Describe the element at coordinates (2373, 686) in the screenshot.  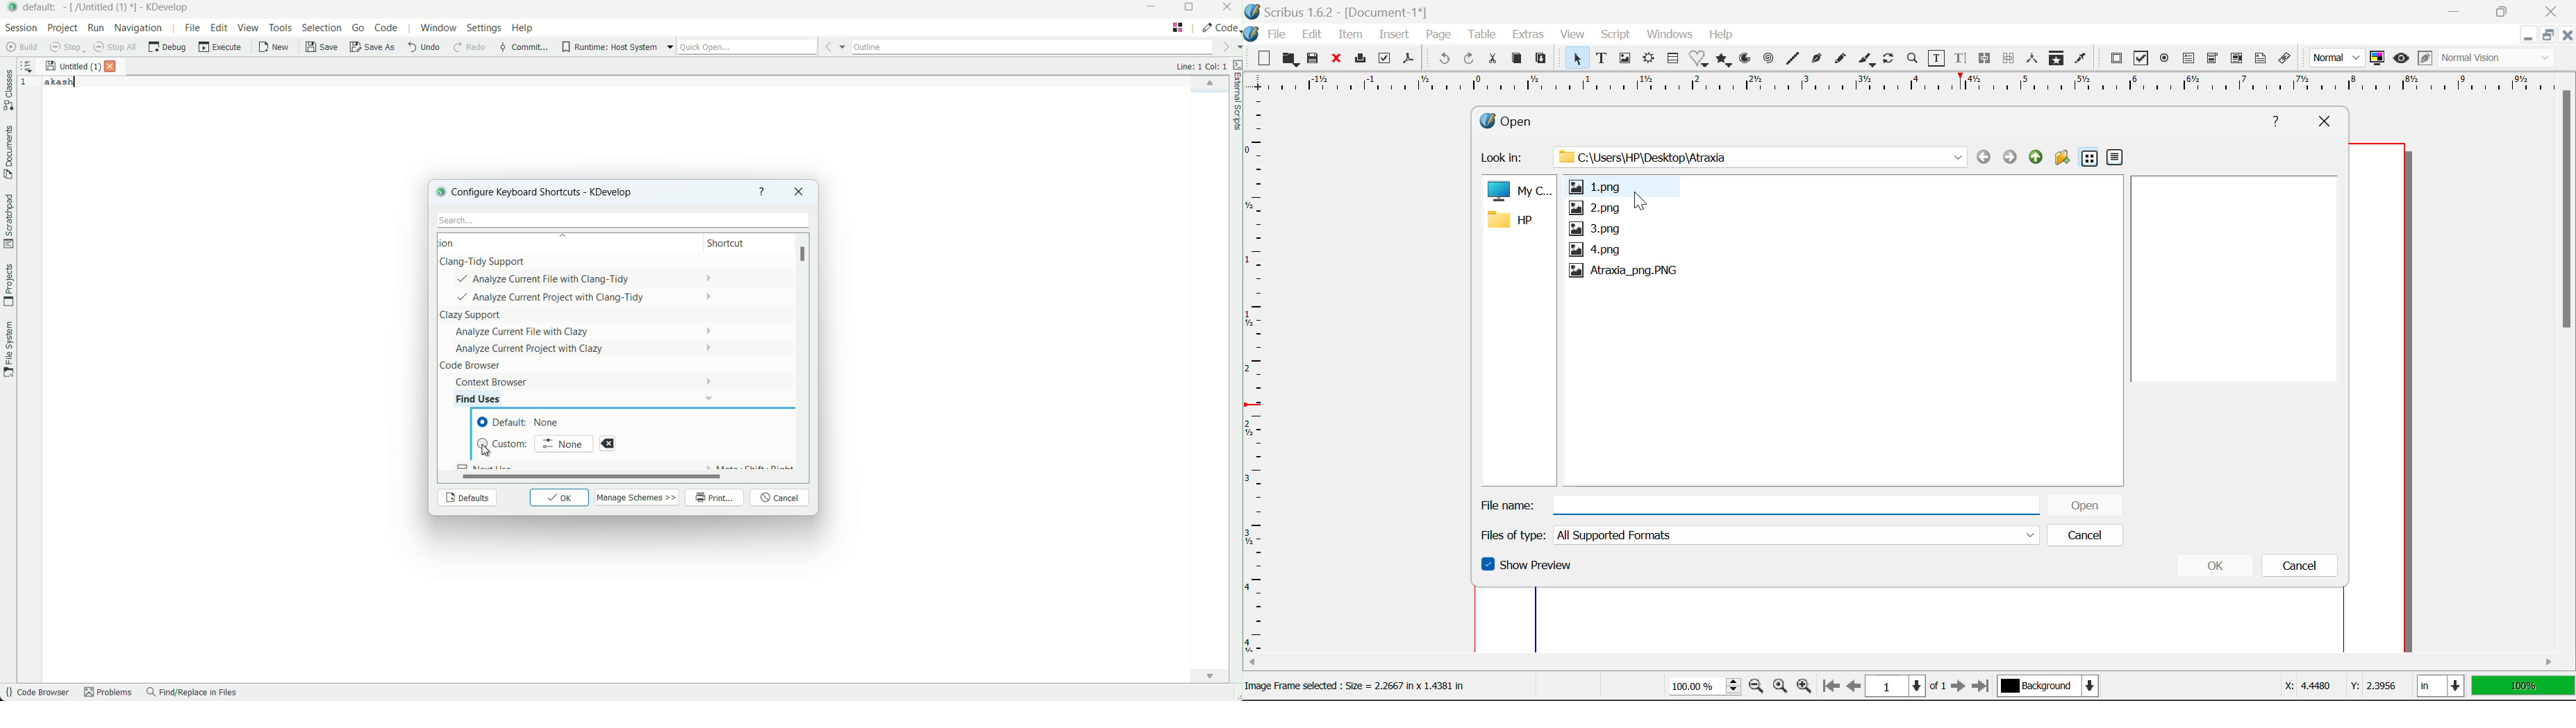
I see `Y: 2.3956` at that location.